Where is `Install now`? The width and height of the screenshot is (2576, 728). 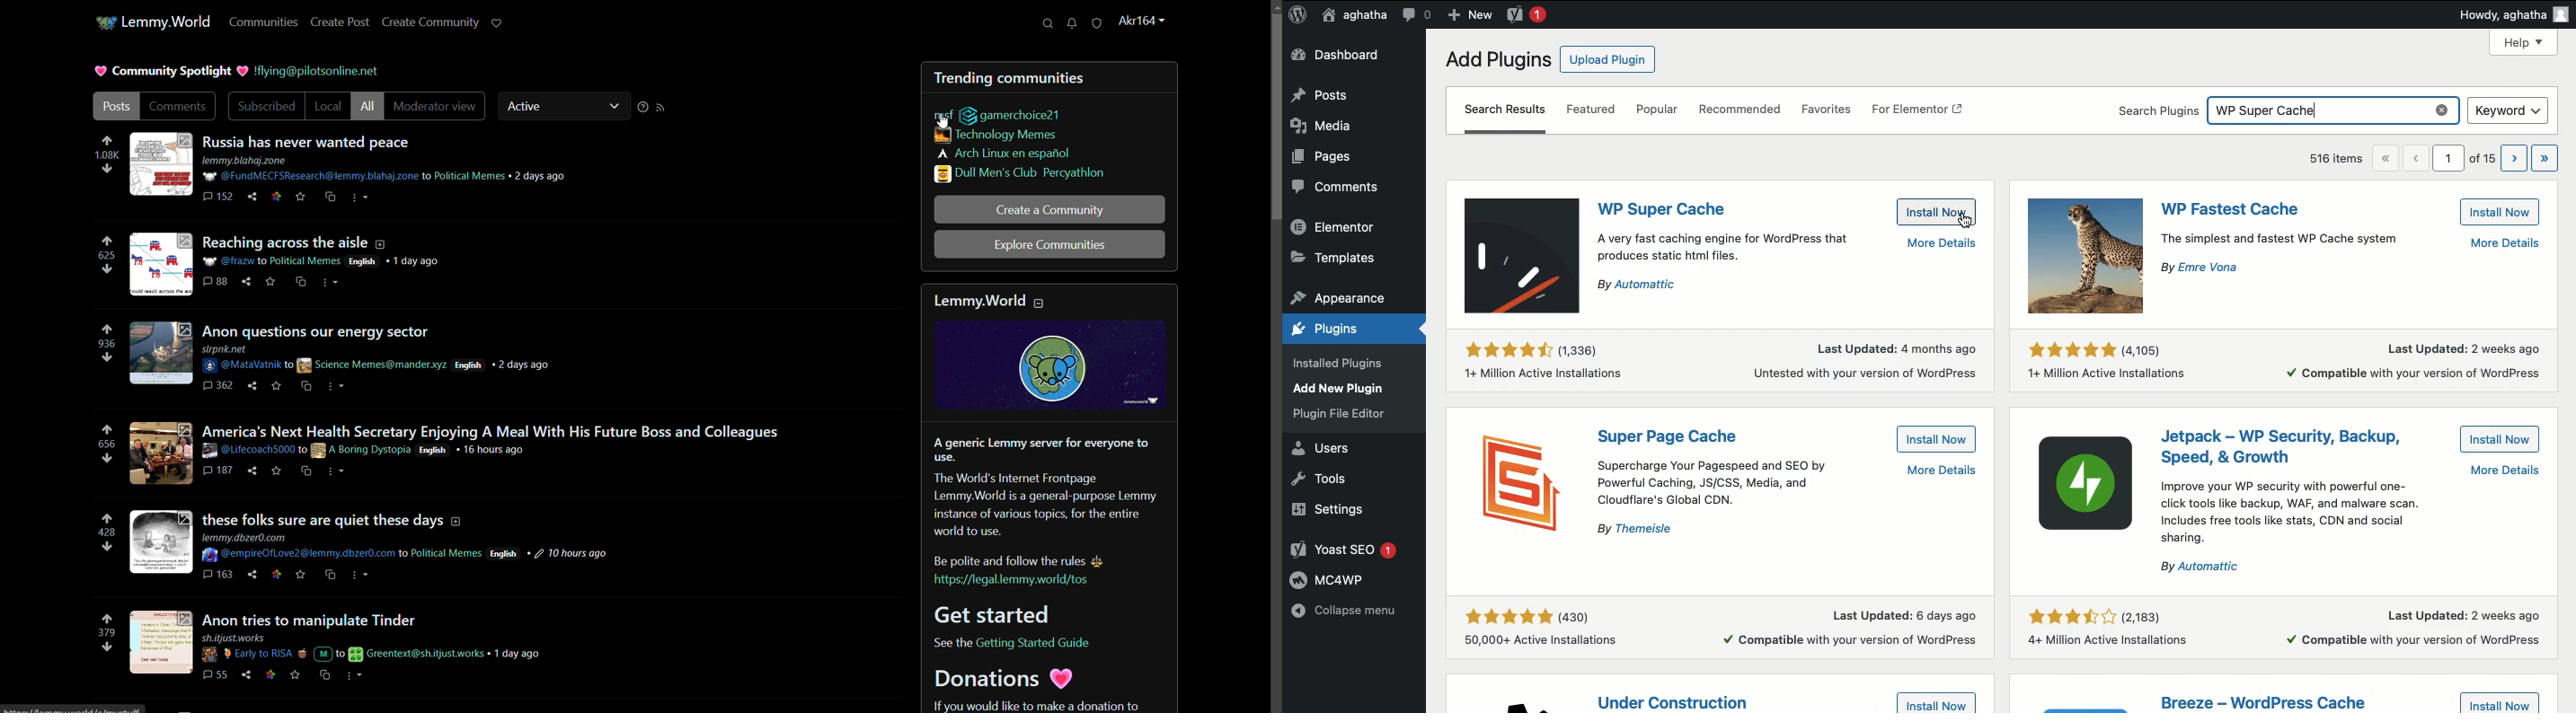 Install now is located at coordinates (1936, 703).